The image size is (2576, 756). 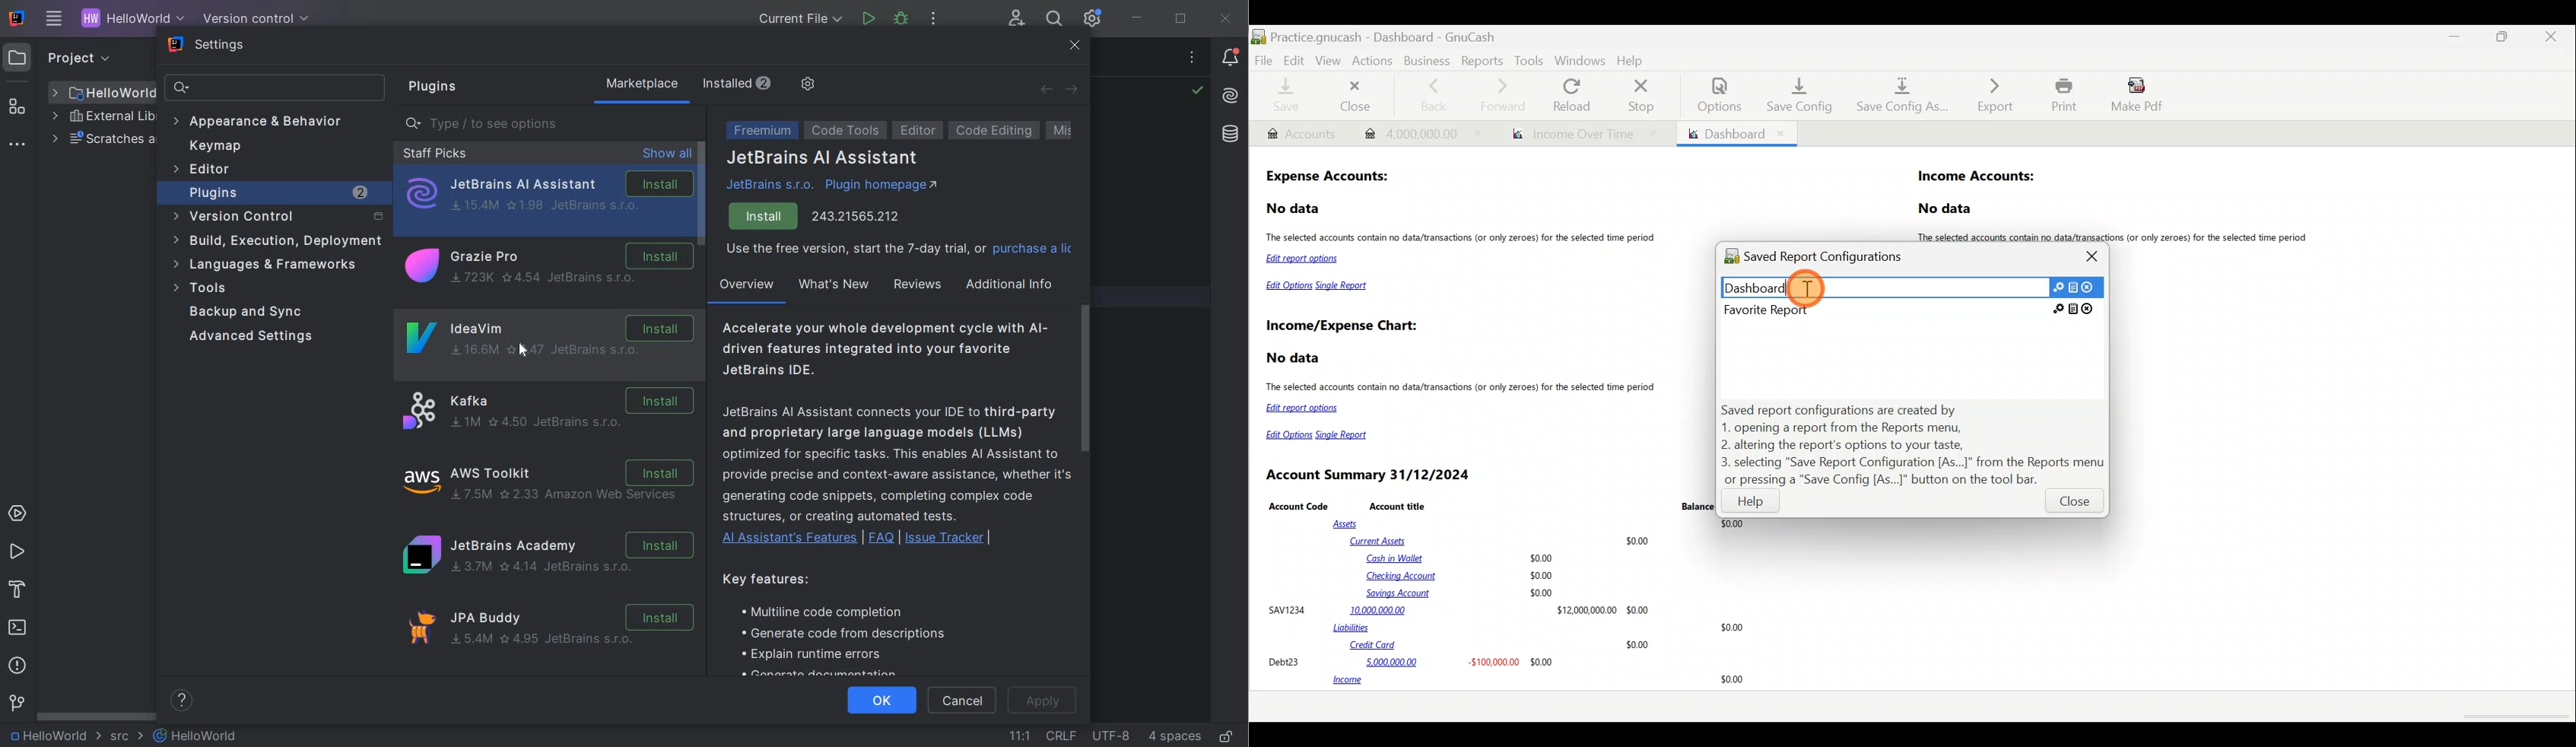 What do you see at coordinates (17, 552) in the screenshot?
I see `RUN` at bounding box center [17, 552].